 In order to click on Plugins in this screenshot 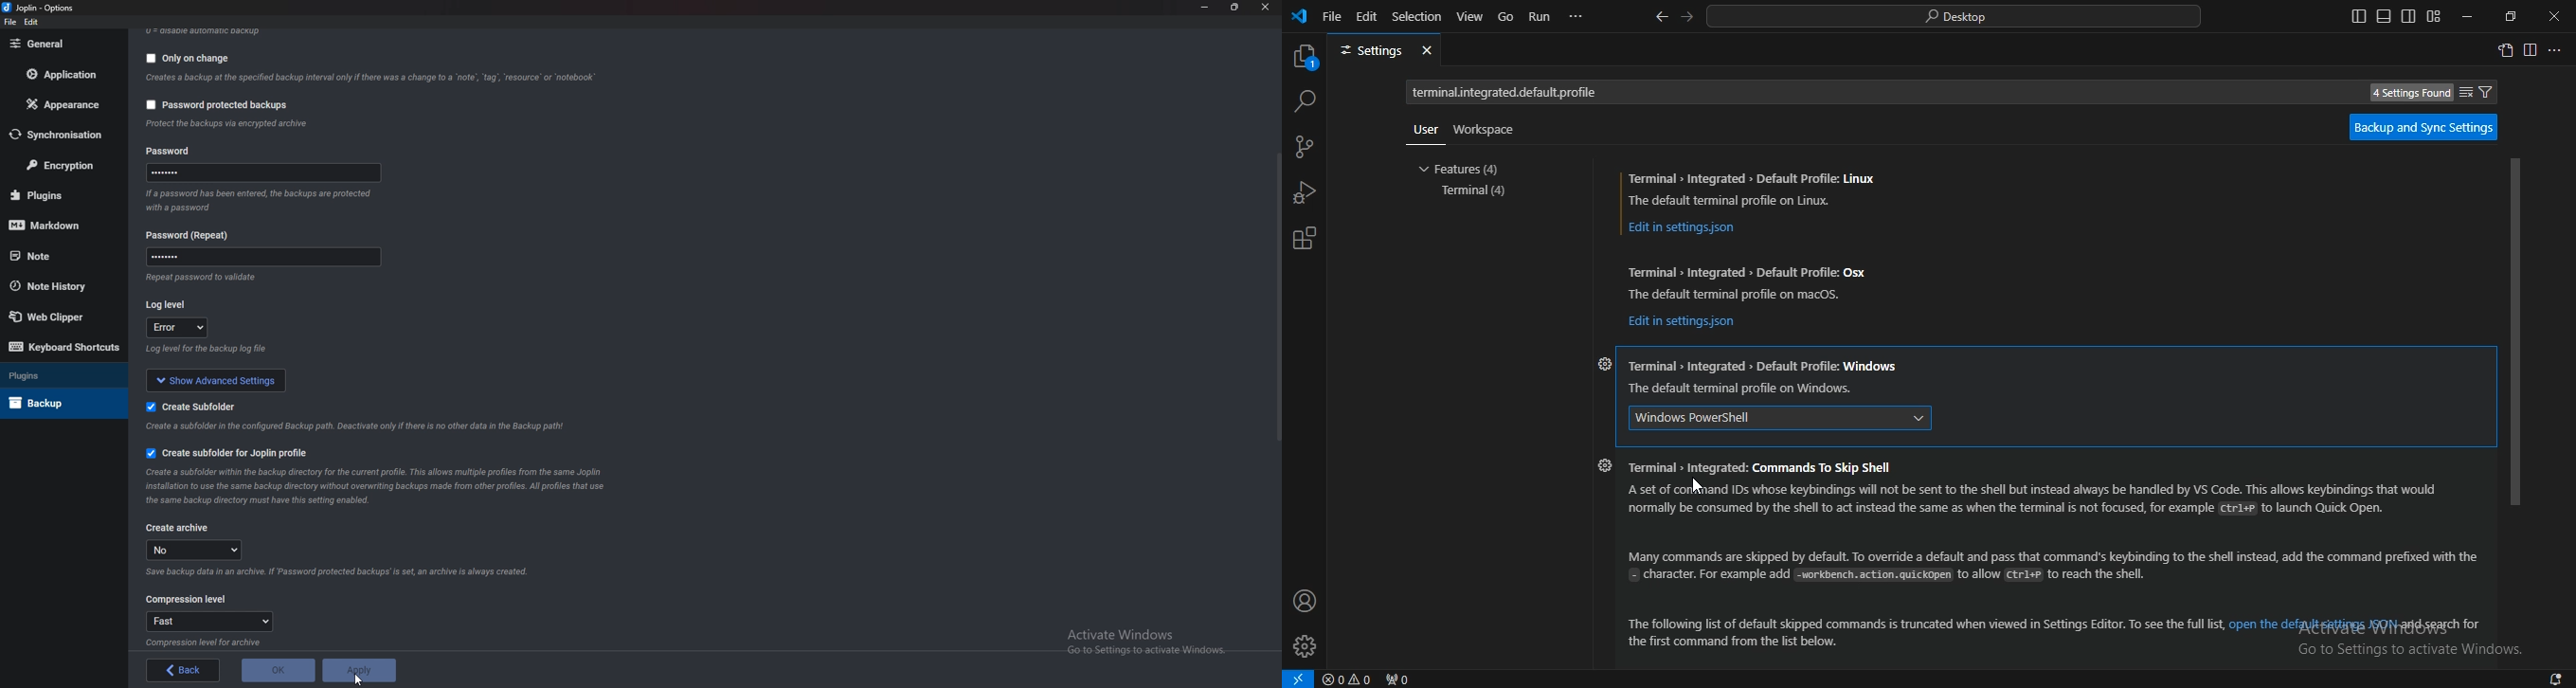, I will do `click(57, 195)`.